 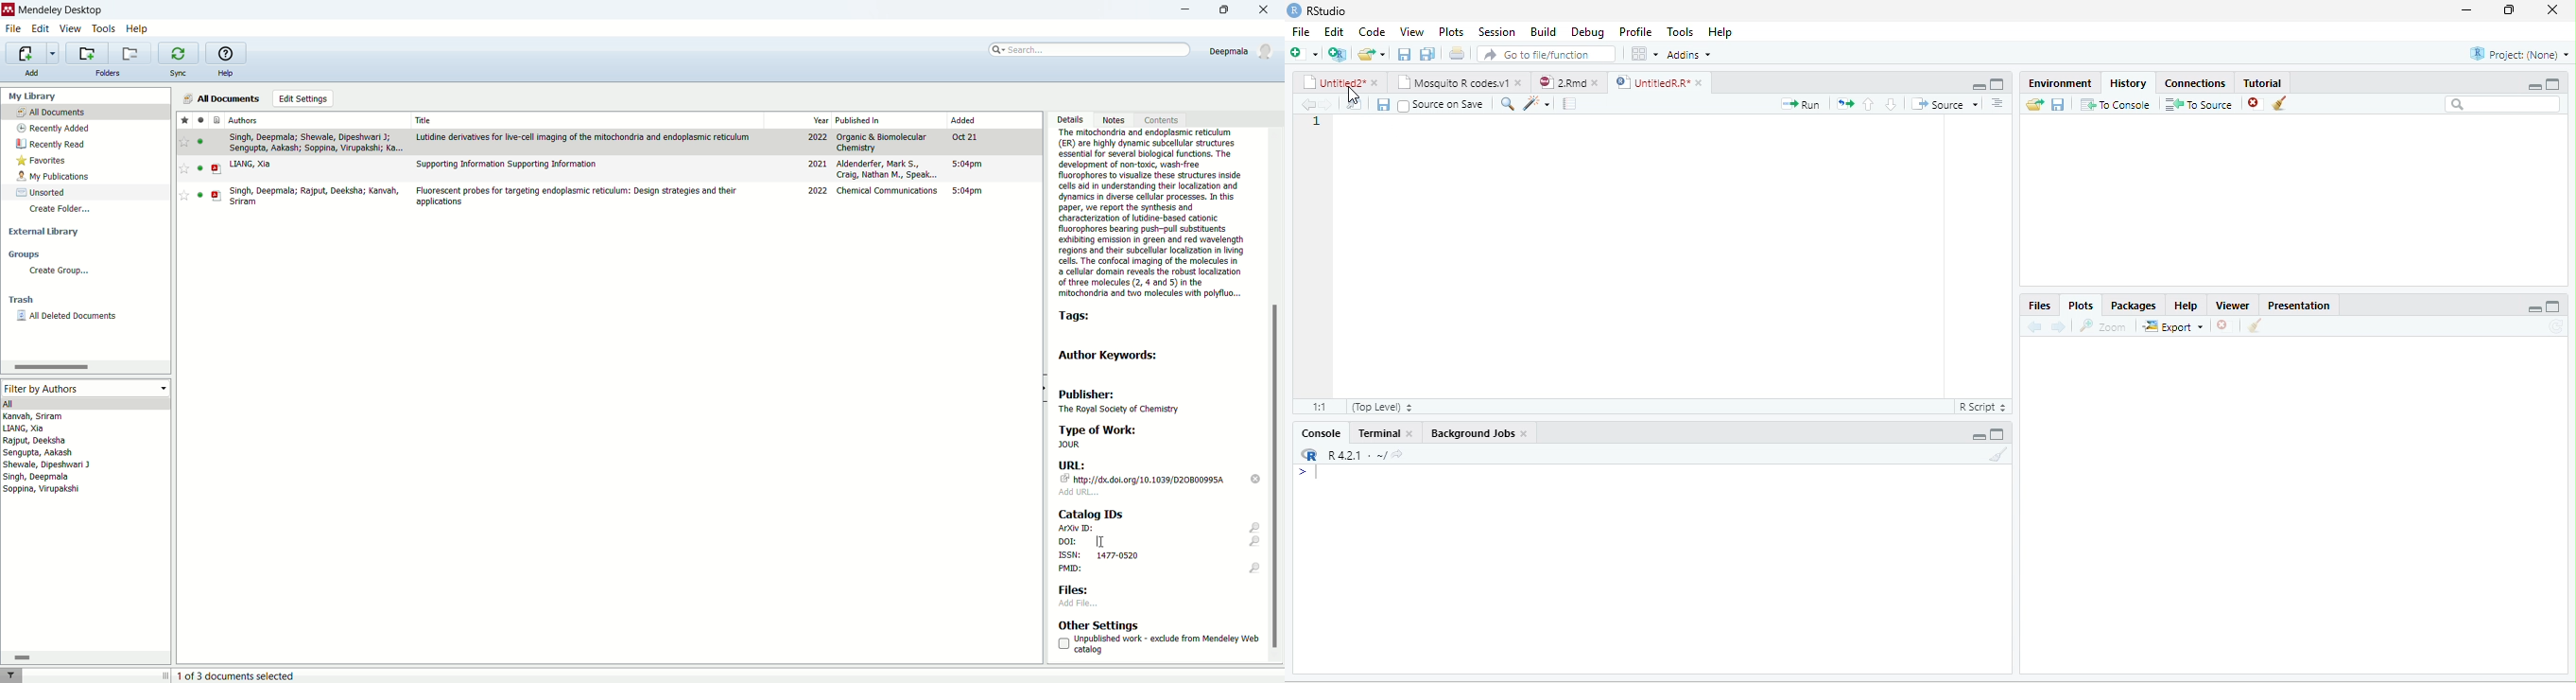 I want to click on connections, so click(x=2193, y=81).